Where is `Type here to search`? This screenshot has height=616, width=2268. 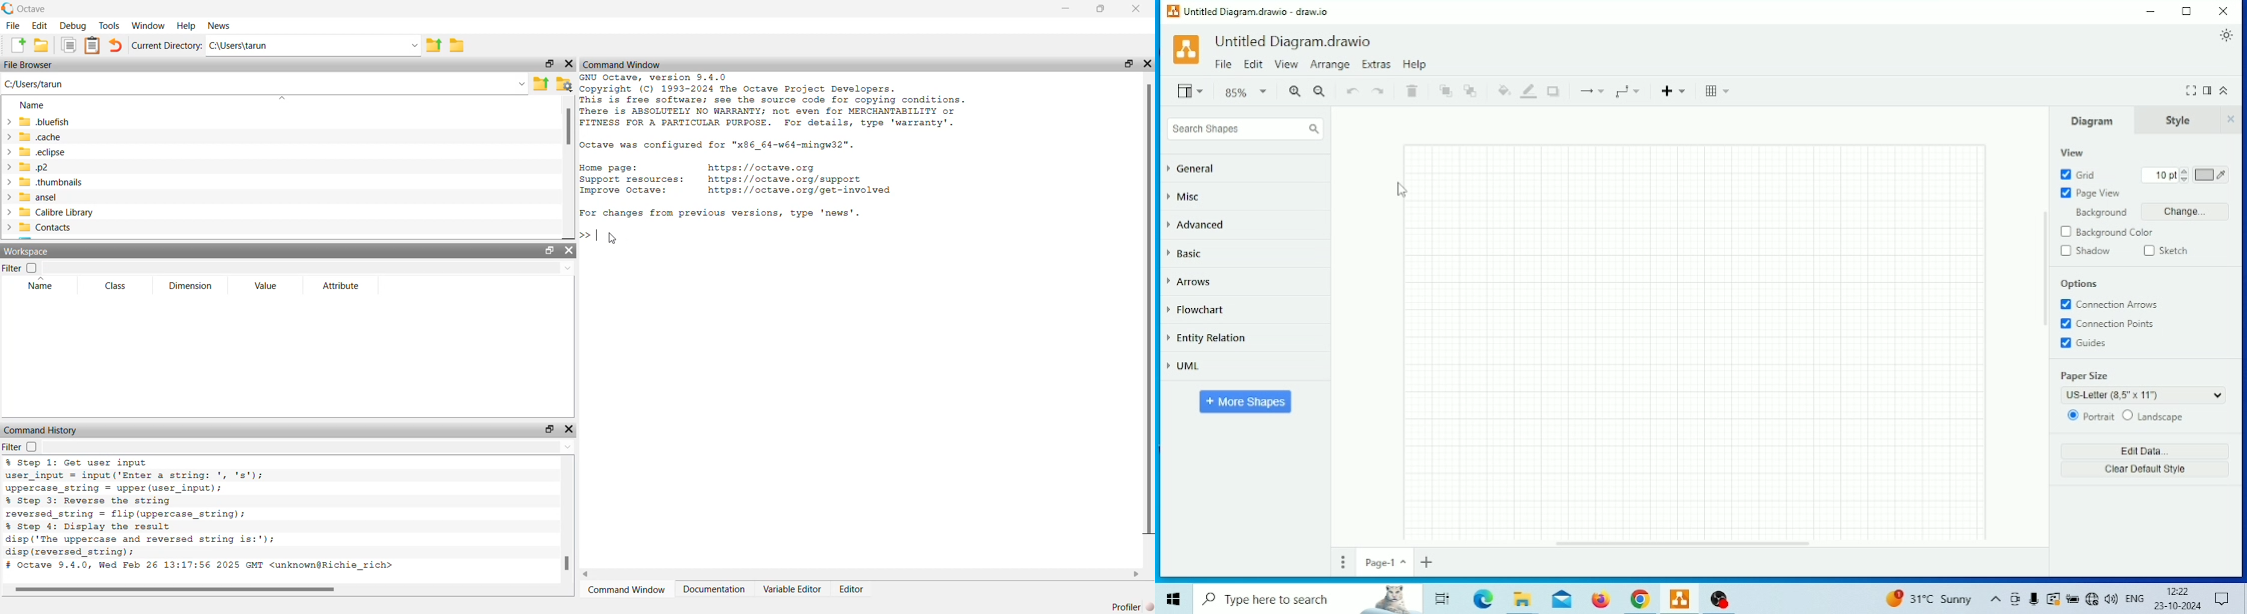 Type here to search is located at coordinates (1309, 599).